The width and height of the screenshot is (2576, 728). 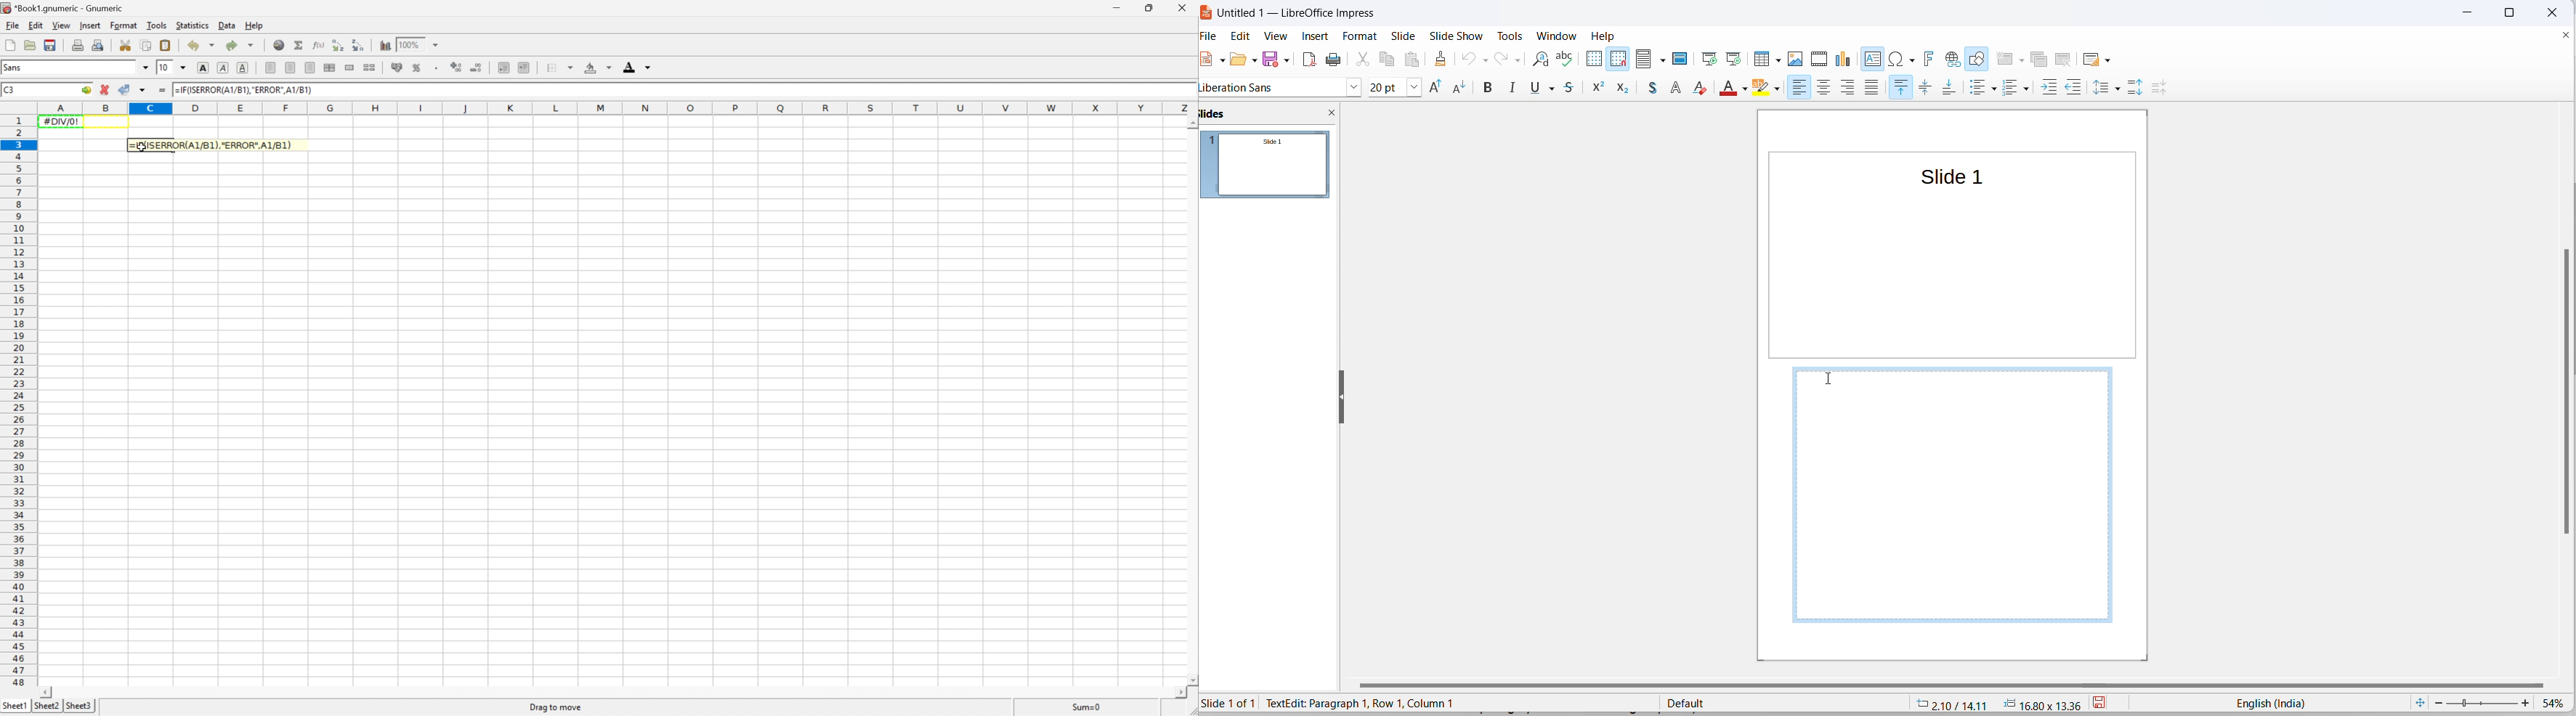 I want to click on delete slide, so click(x=2067, y=58).